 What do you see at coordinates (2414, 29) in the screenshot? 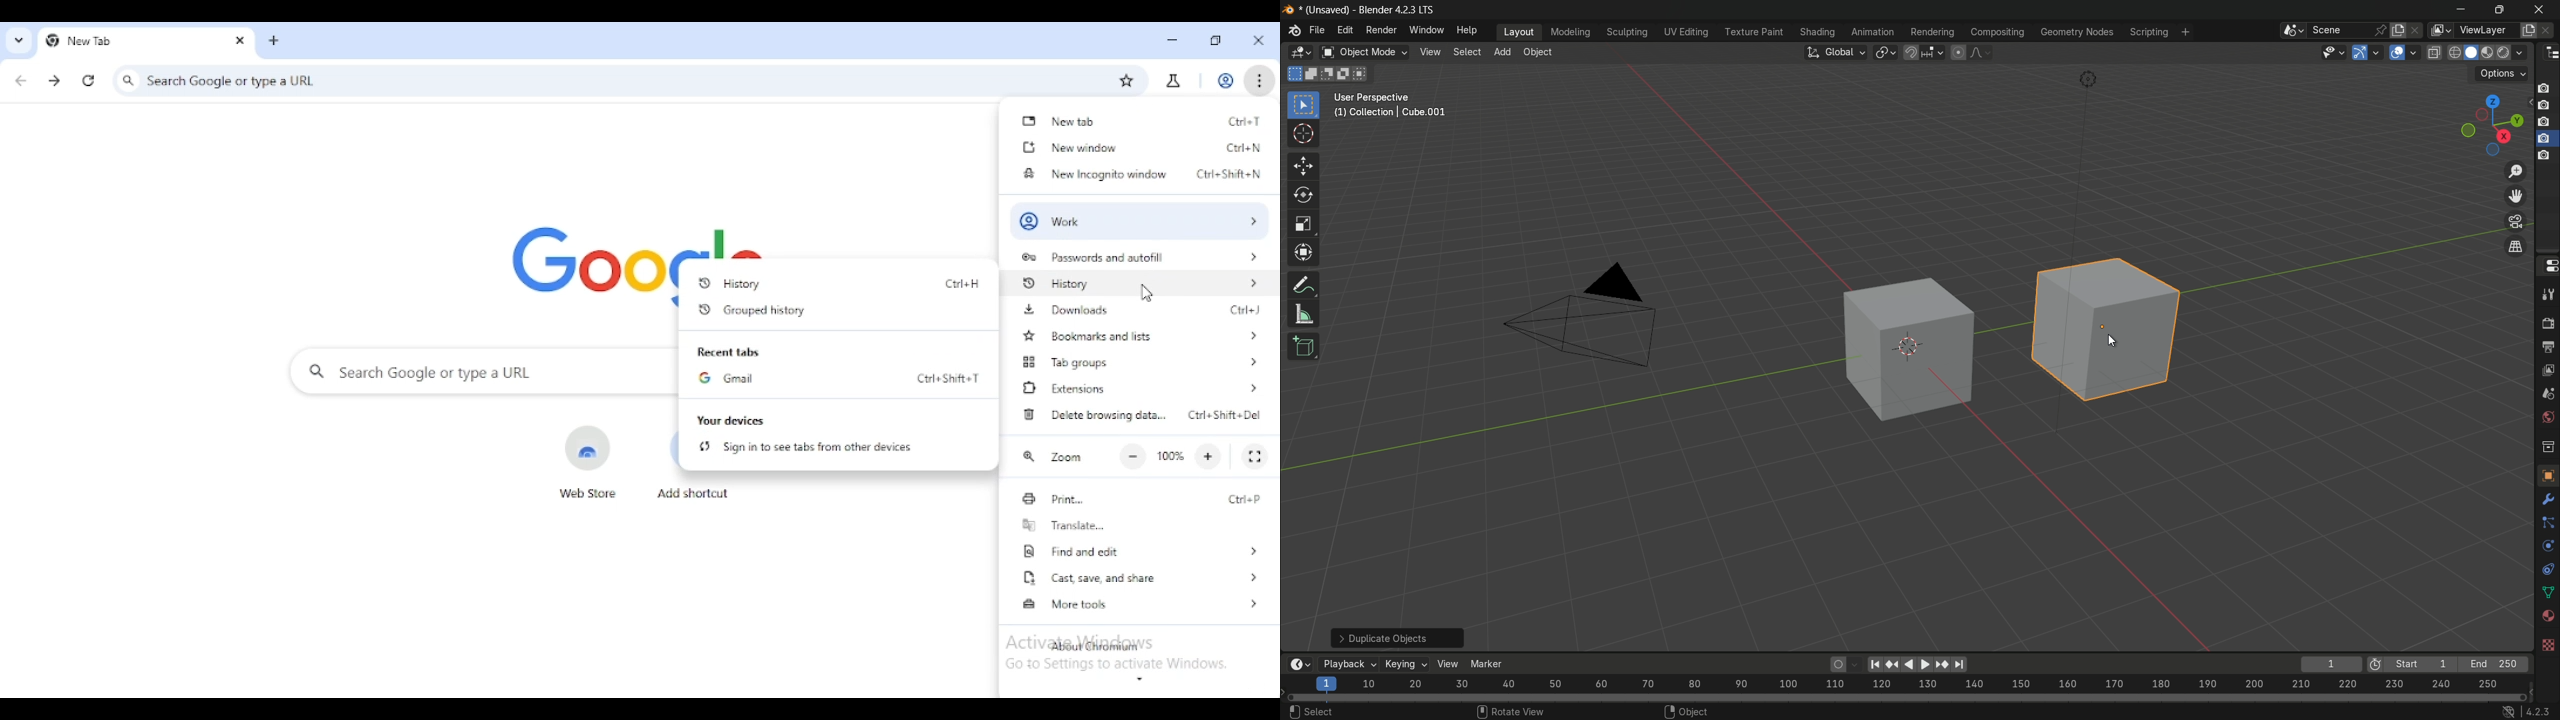
I see `delete scene` at bounding box center [2414, 29].